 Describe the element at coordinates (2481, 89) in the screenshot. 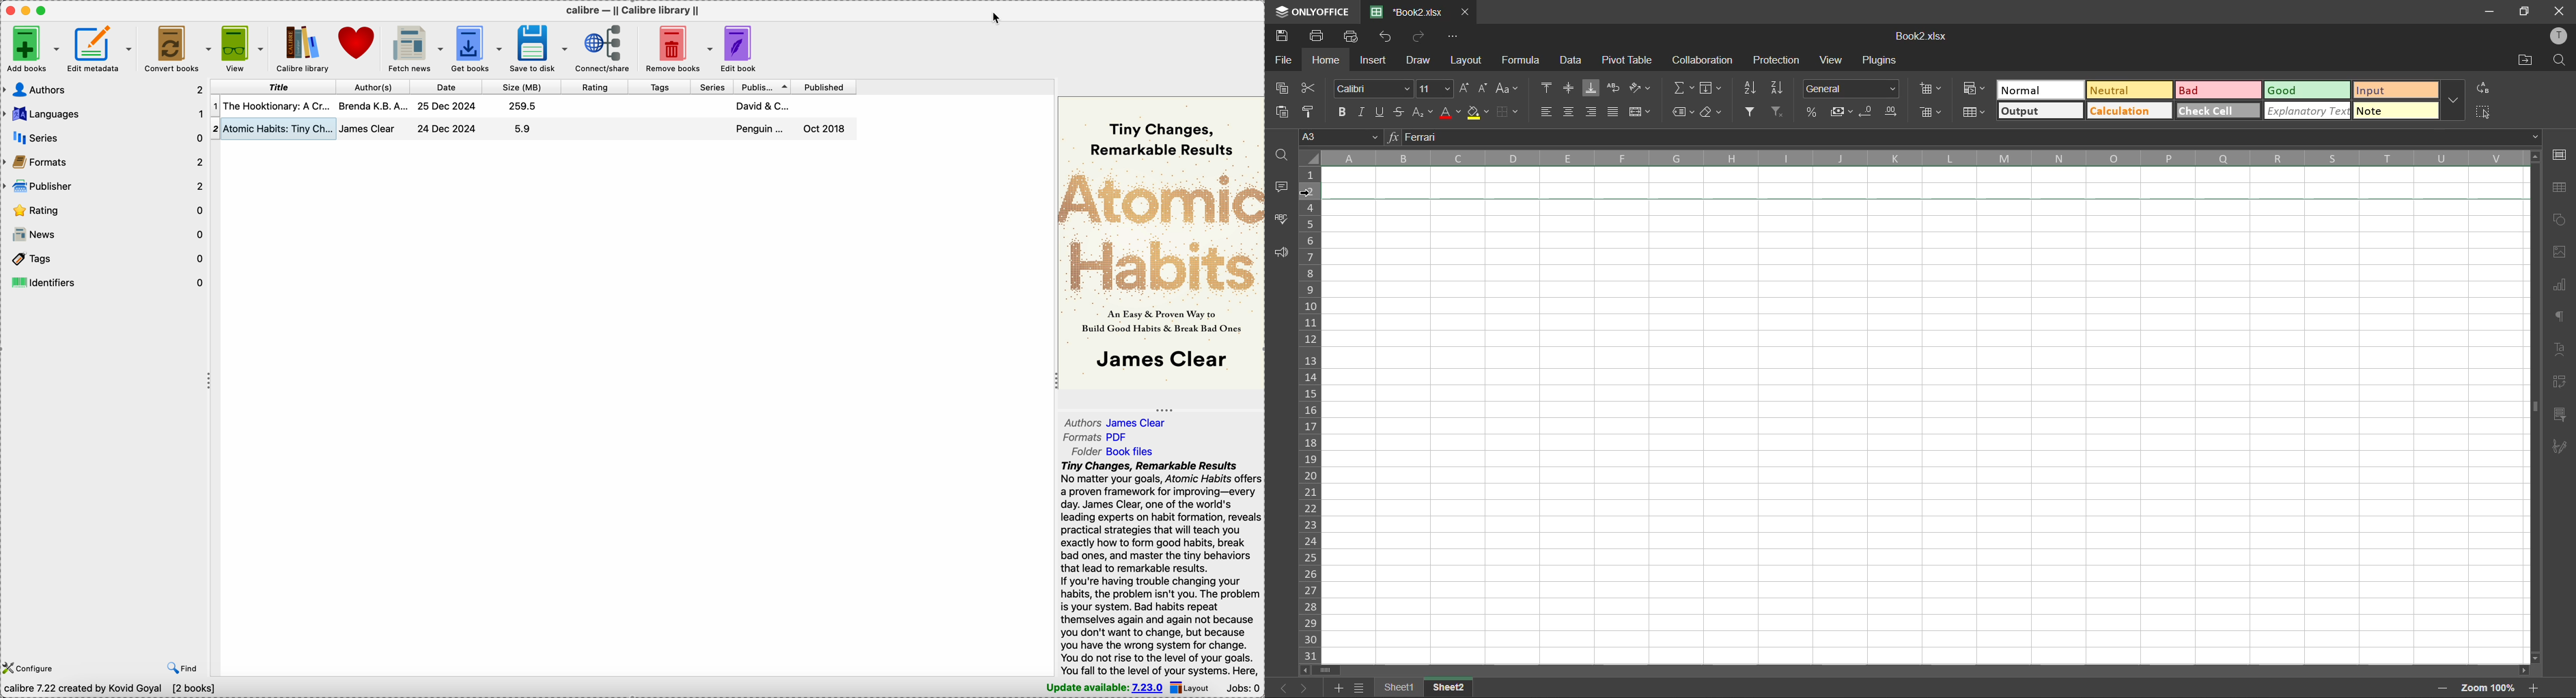

I see `replace` at that location.